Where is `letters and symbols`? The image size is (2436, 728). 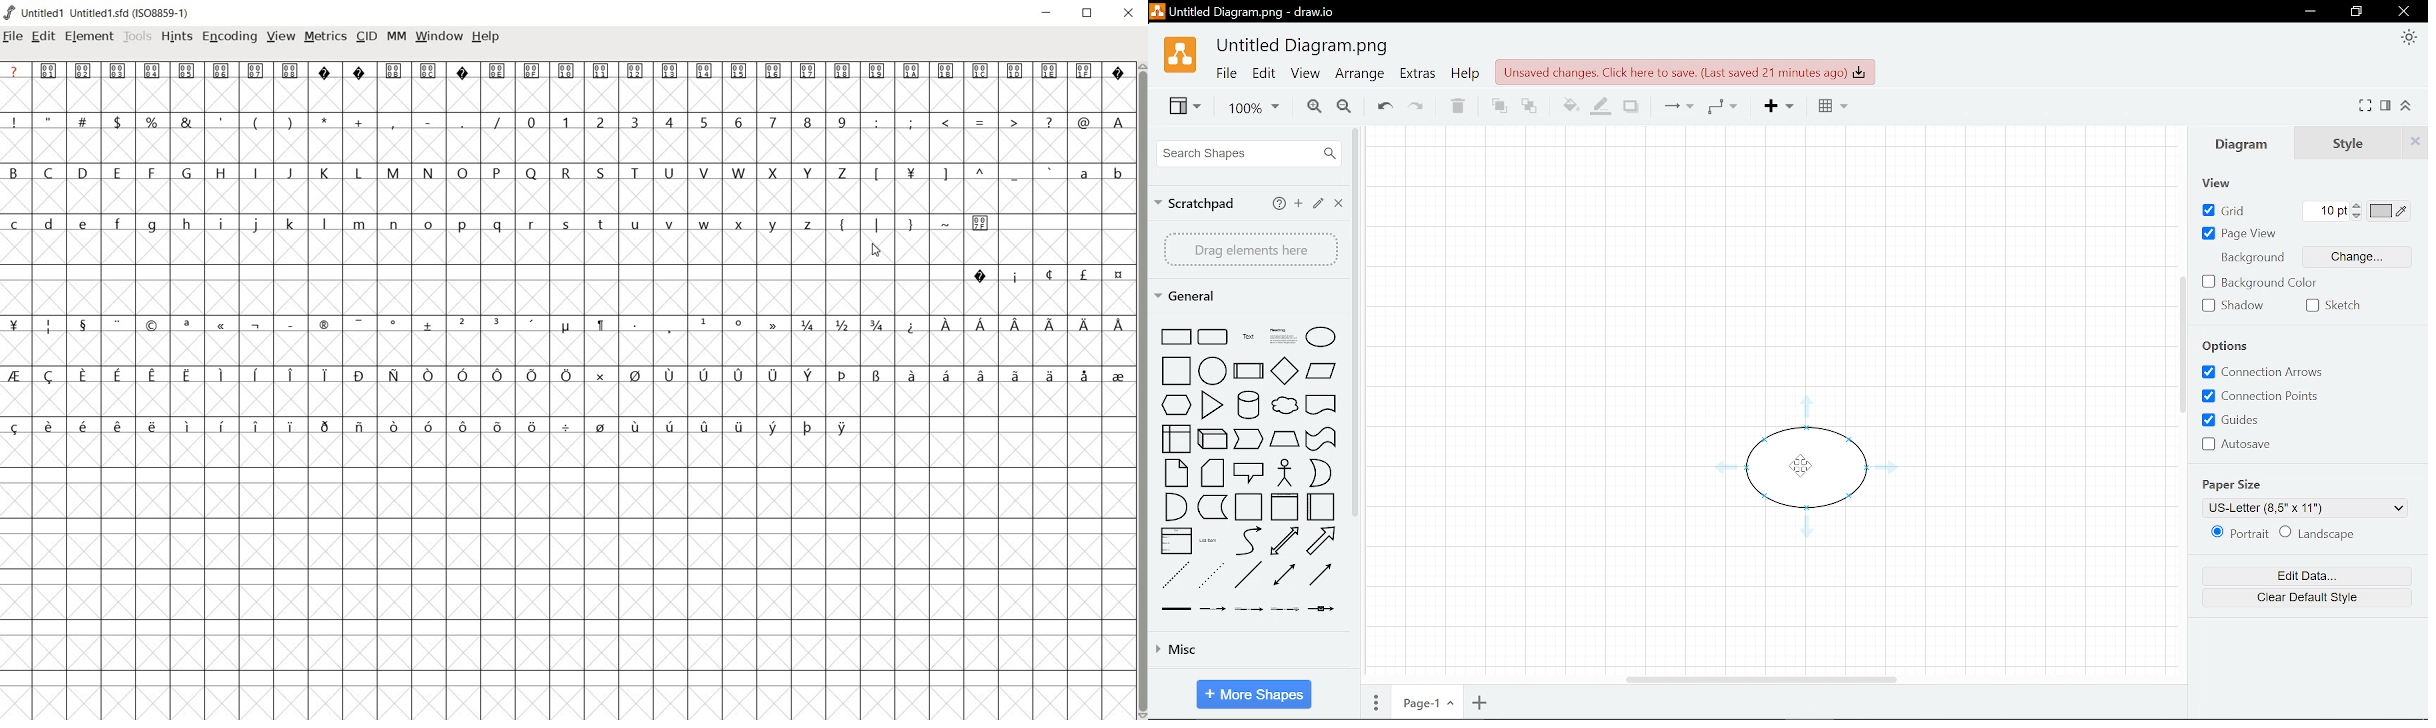 letters and symbols is located at coordinates (502, 224).